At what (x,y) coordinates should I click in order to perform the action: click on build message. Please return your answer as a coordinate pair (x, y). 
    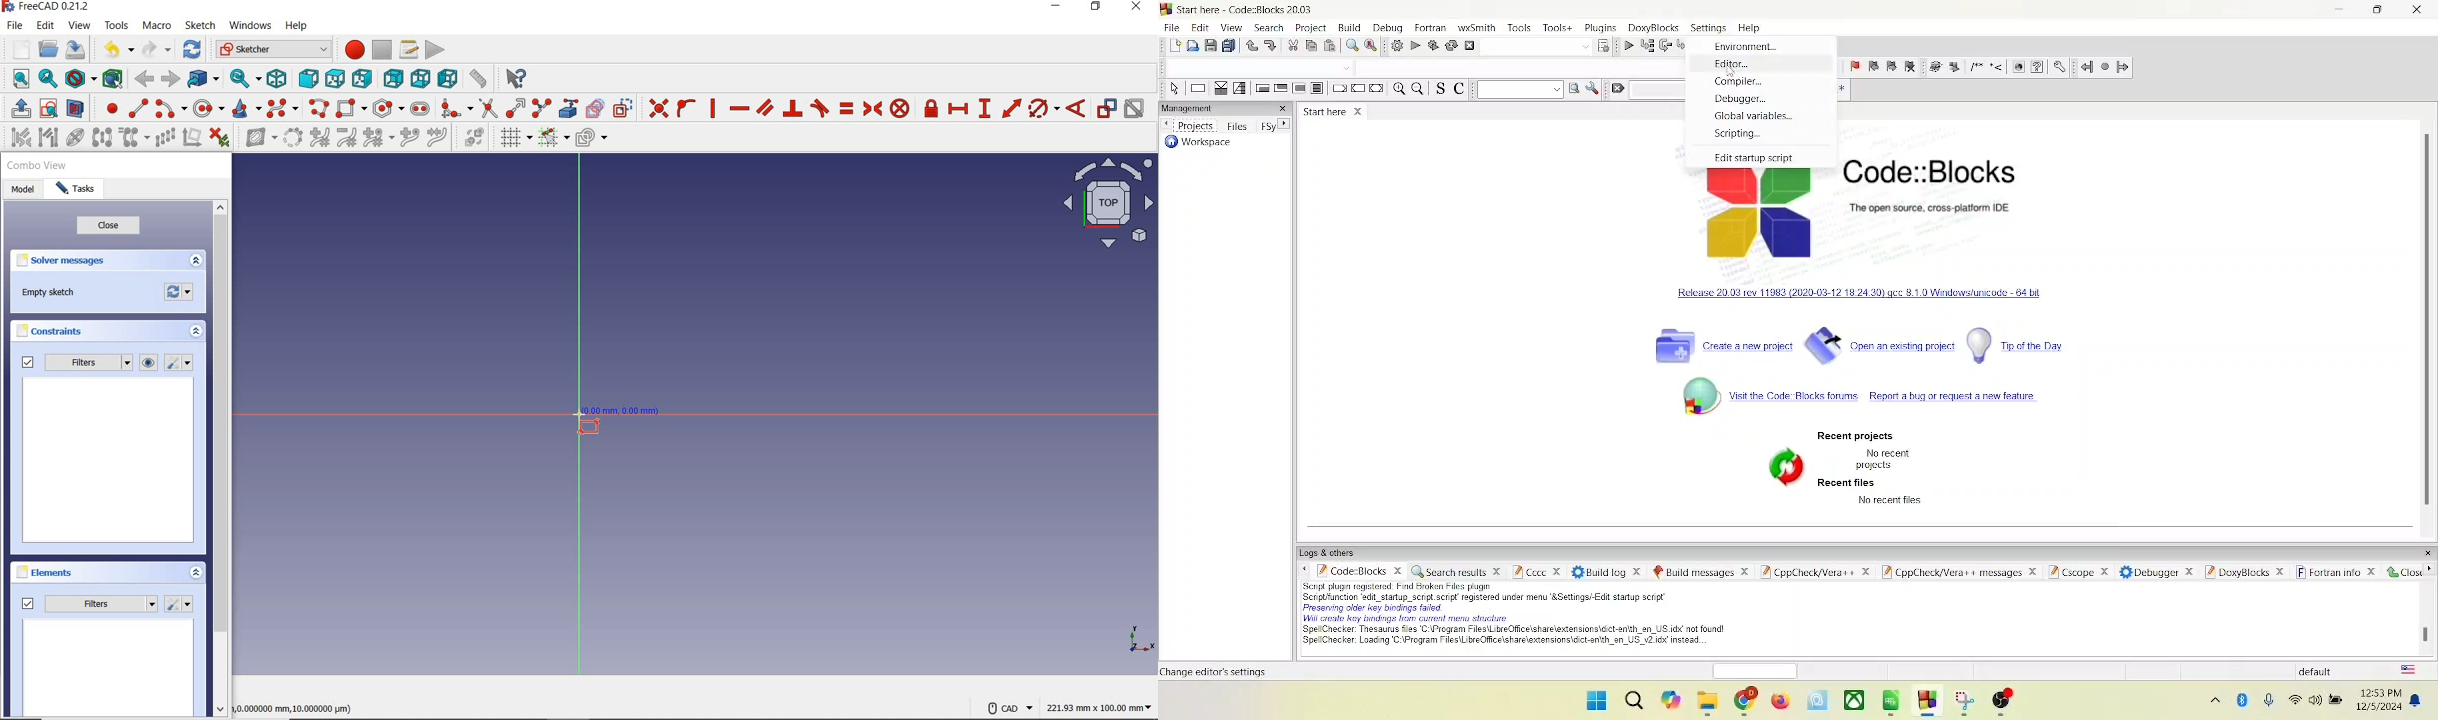
    Looking at the image, I should click on (1698, 570).